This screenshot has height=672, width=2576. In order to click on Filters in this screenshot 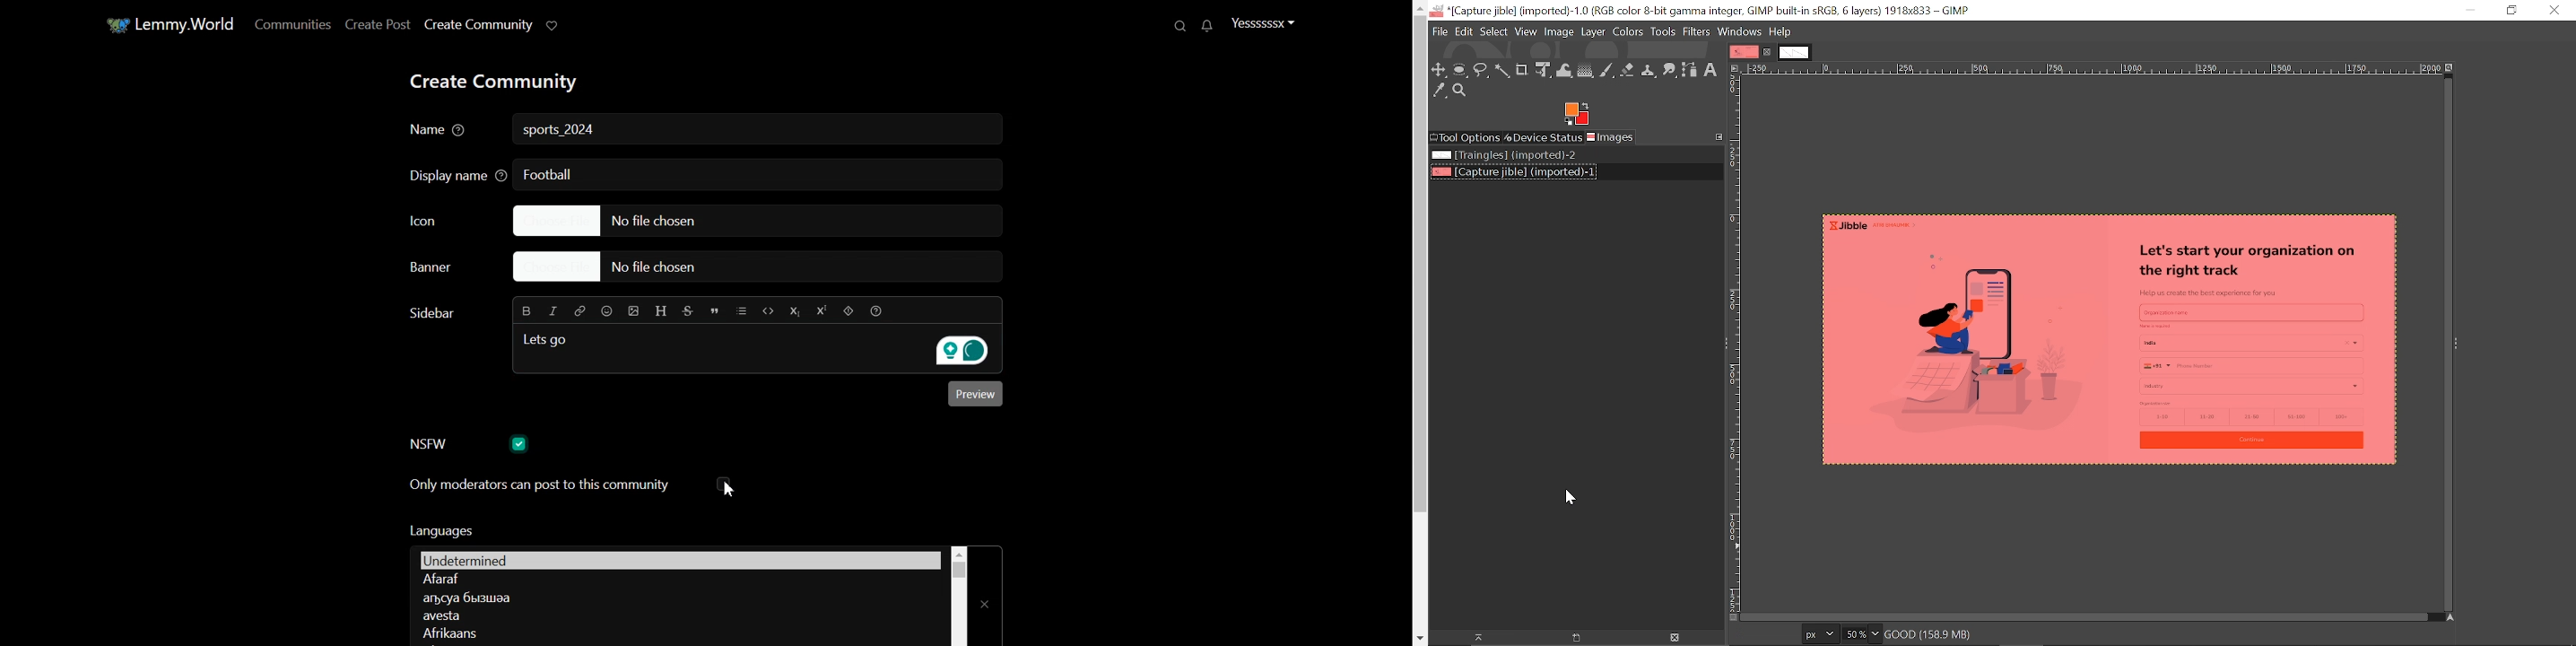, I will do `click(1699, 32)`.